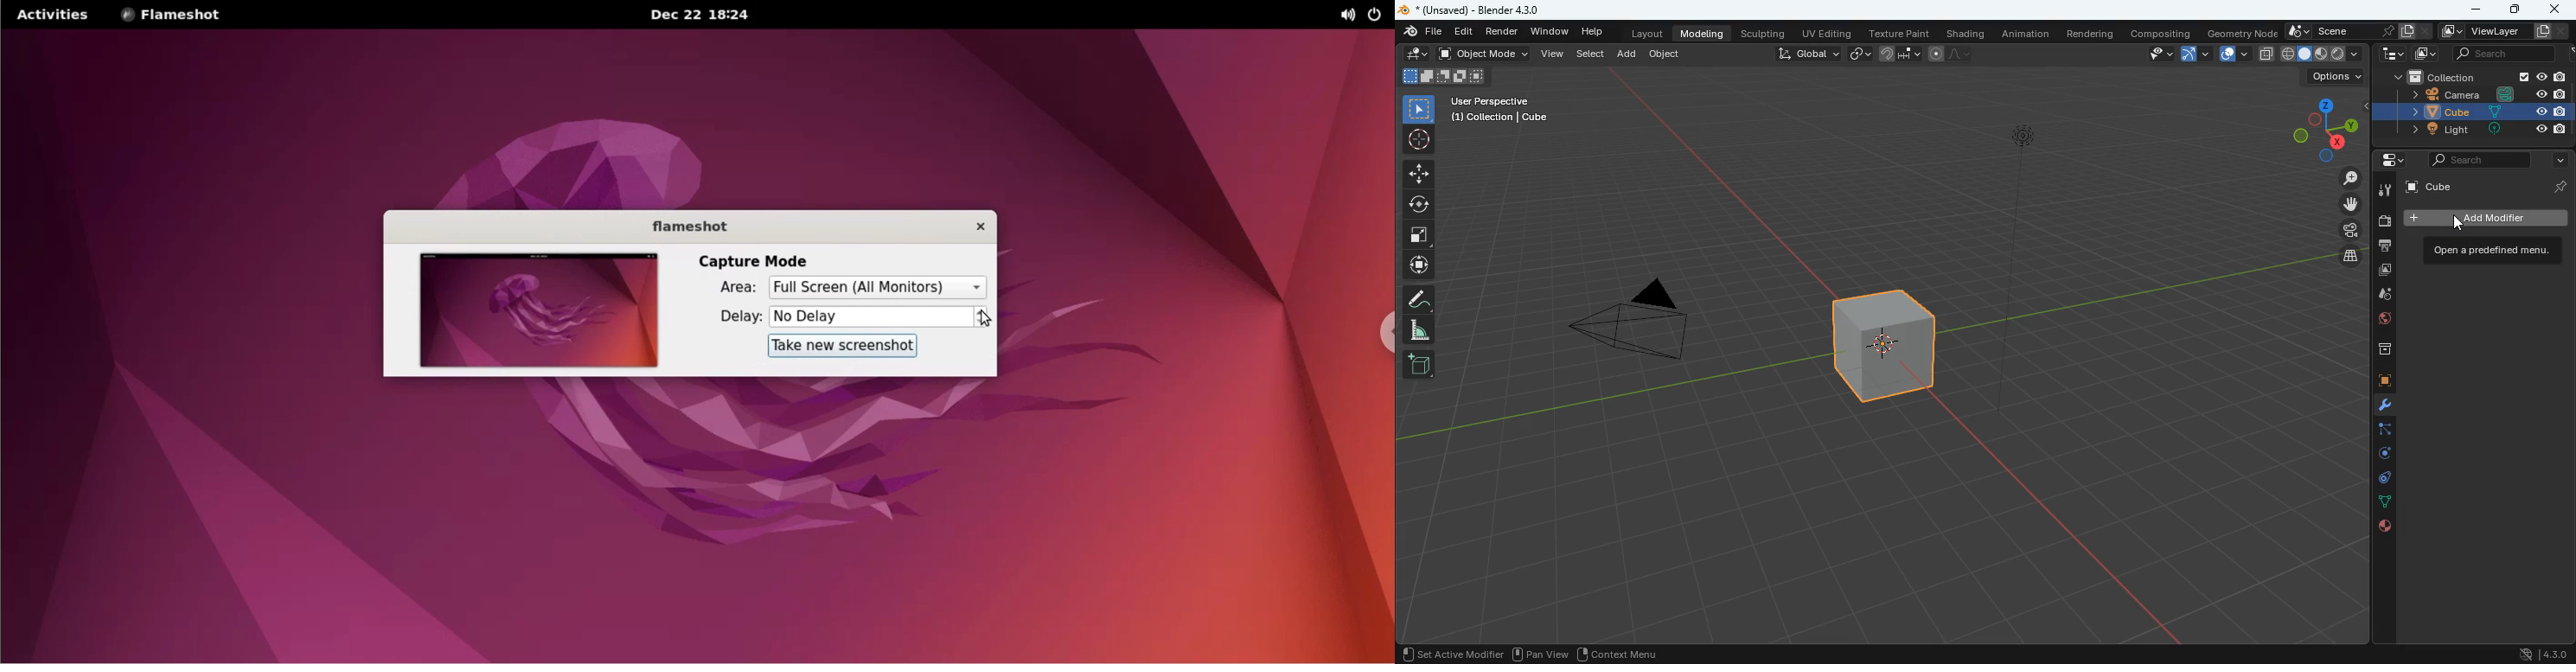 The image size is (2576, 672). What do you see at coordinates (2026, 36) in the screenshot?
I see `animation` at bounding box center [2026, 36].